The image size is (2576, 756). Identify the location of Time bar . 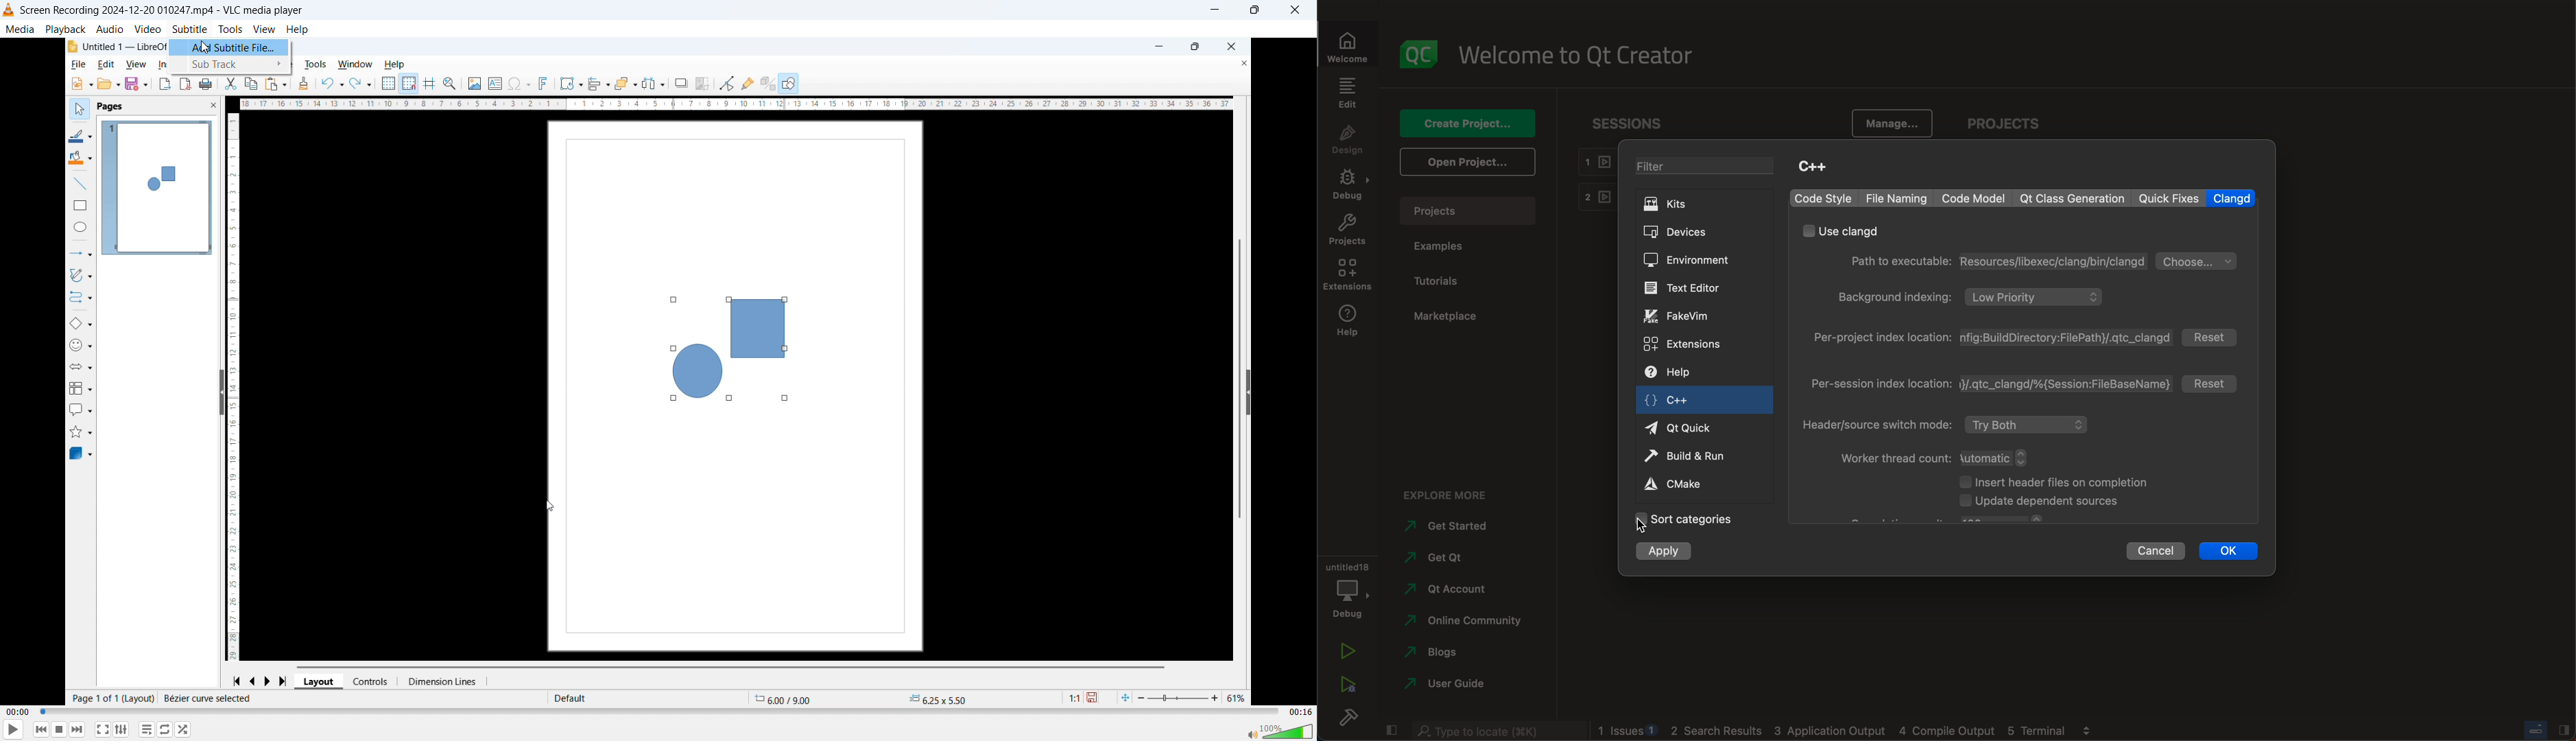
(660, 712).